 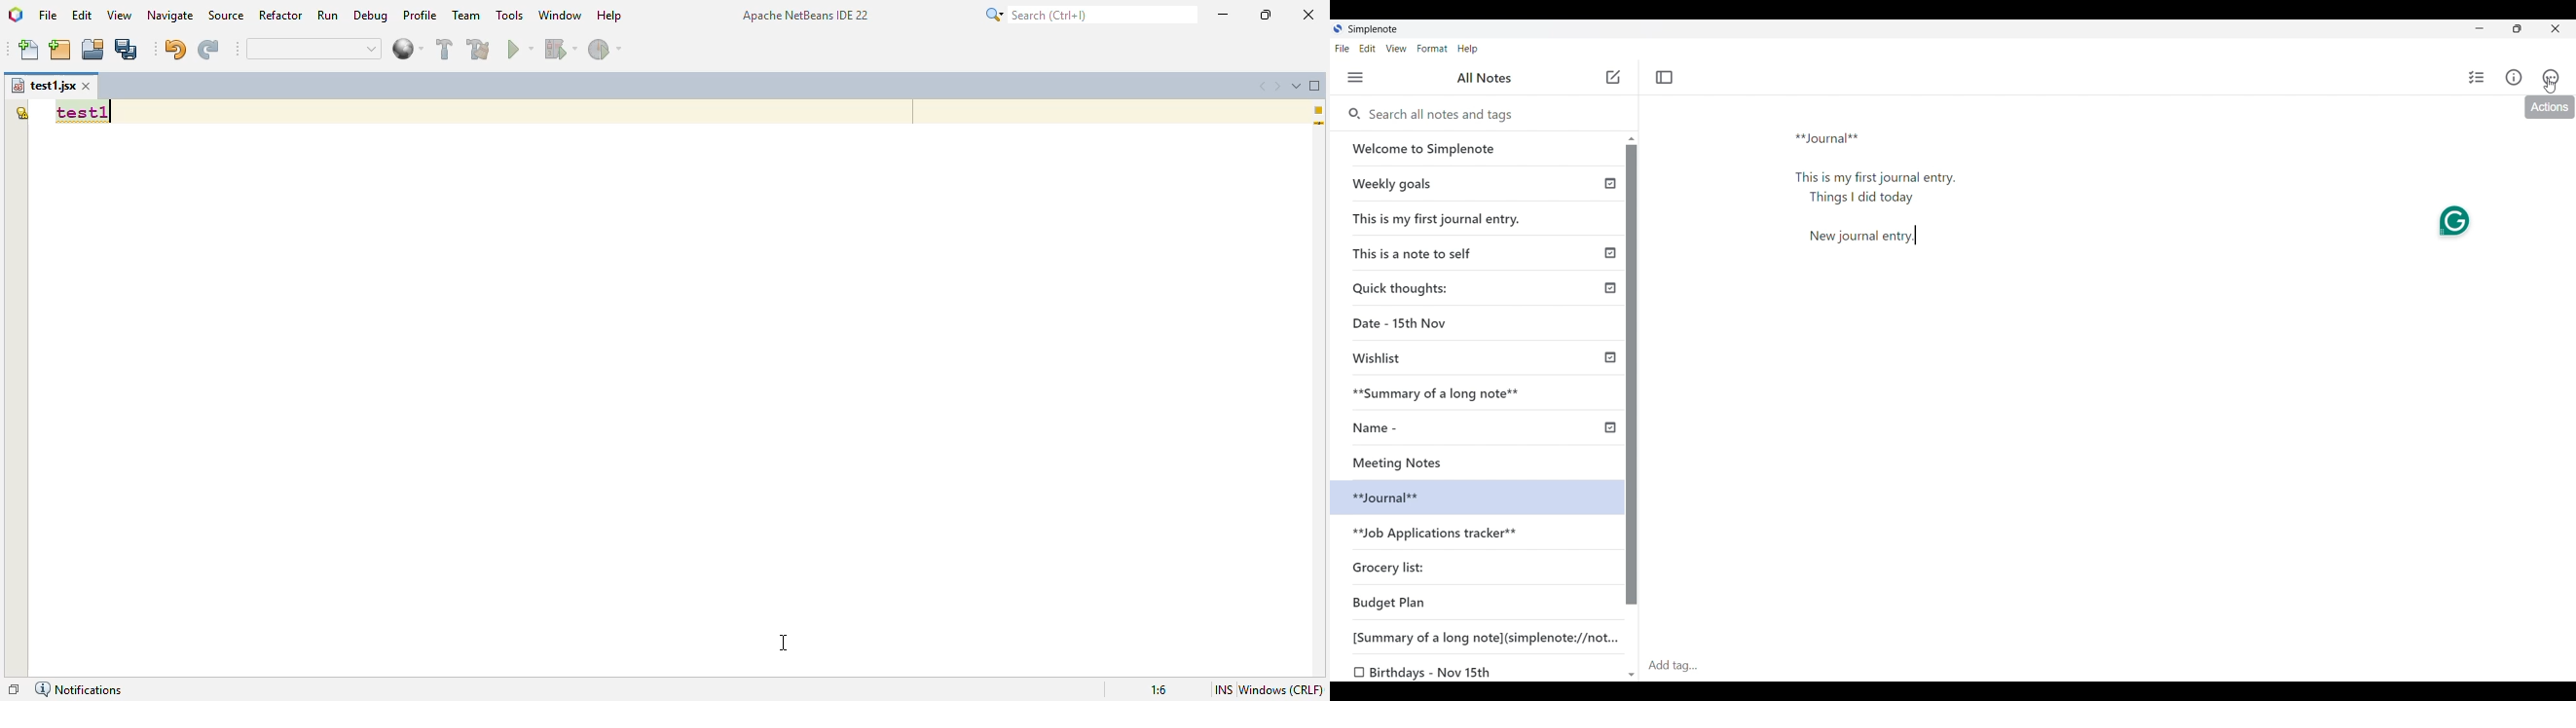 I want to click on **Summary of a long note**, so click(x=1445, y=393).